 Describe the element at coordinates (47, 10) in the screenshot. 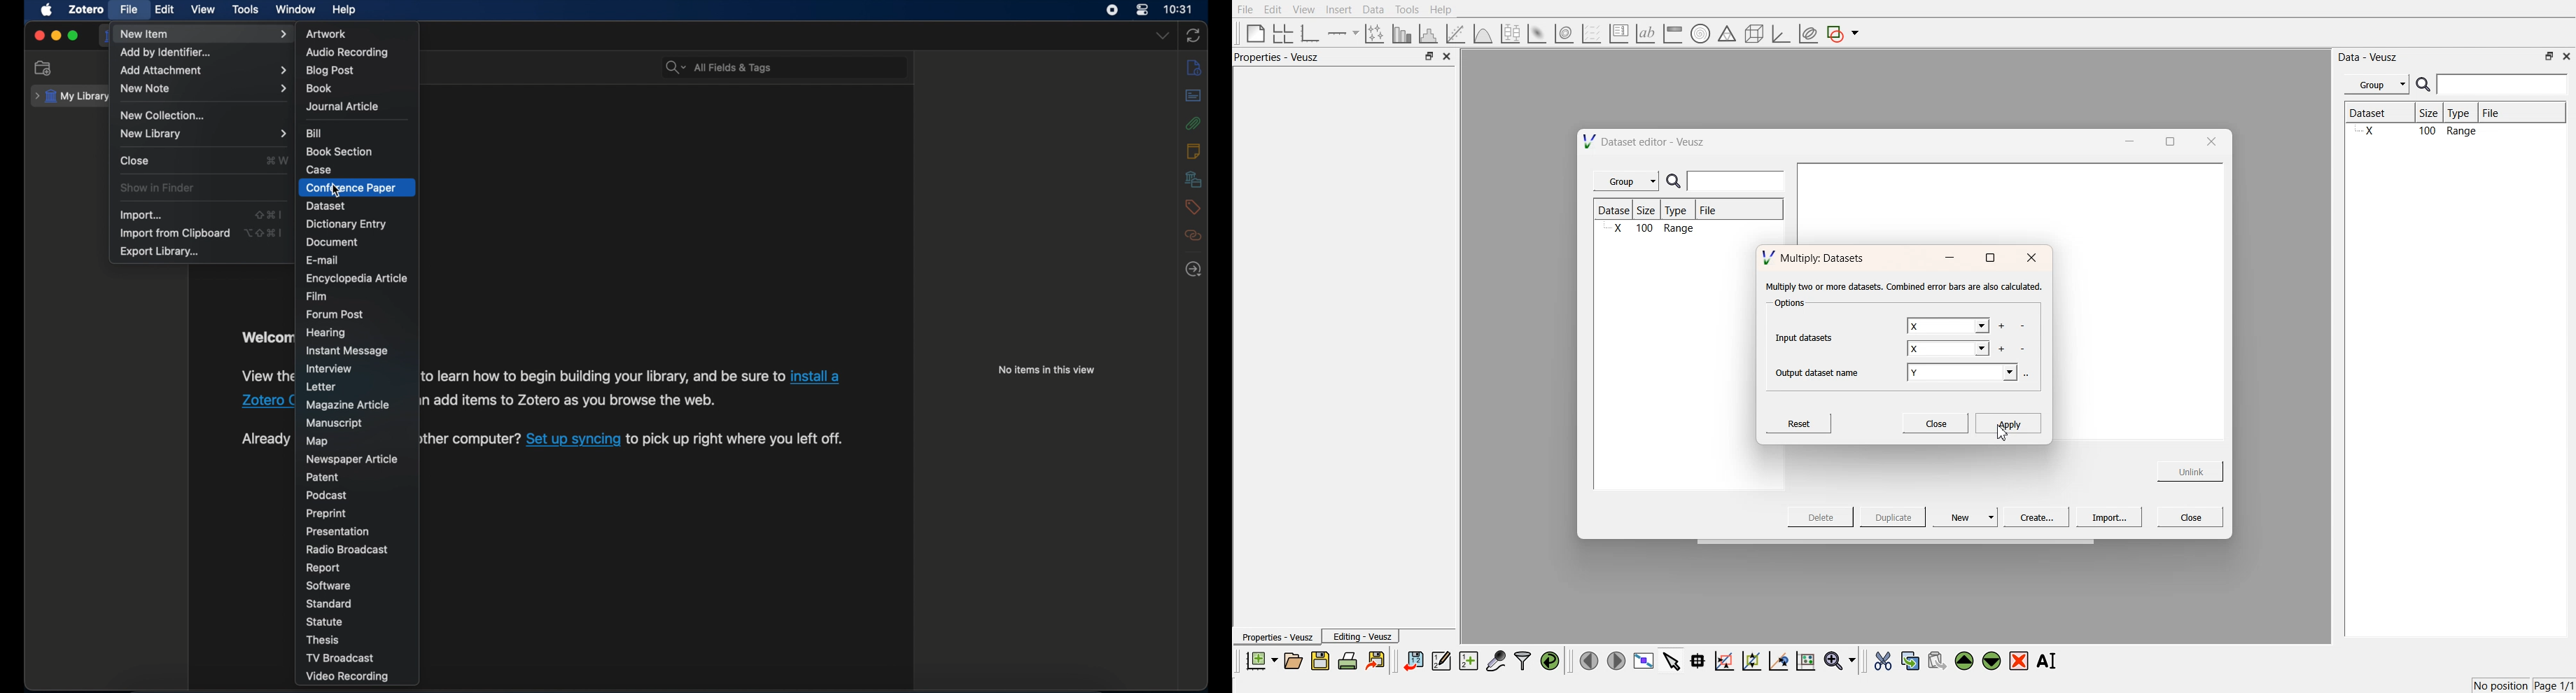

I see `apple` at that location.